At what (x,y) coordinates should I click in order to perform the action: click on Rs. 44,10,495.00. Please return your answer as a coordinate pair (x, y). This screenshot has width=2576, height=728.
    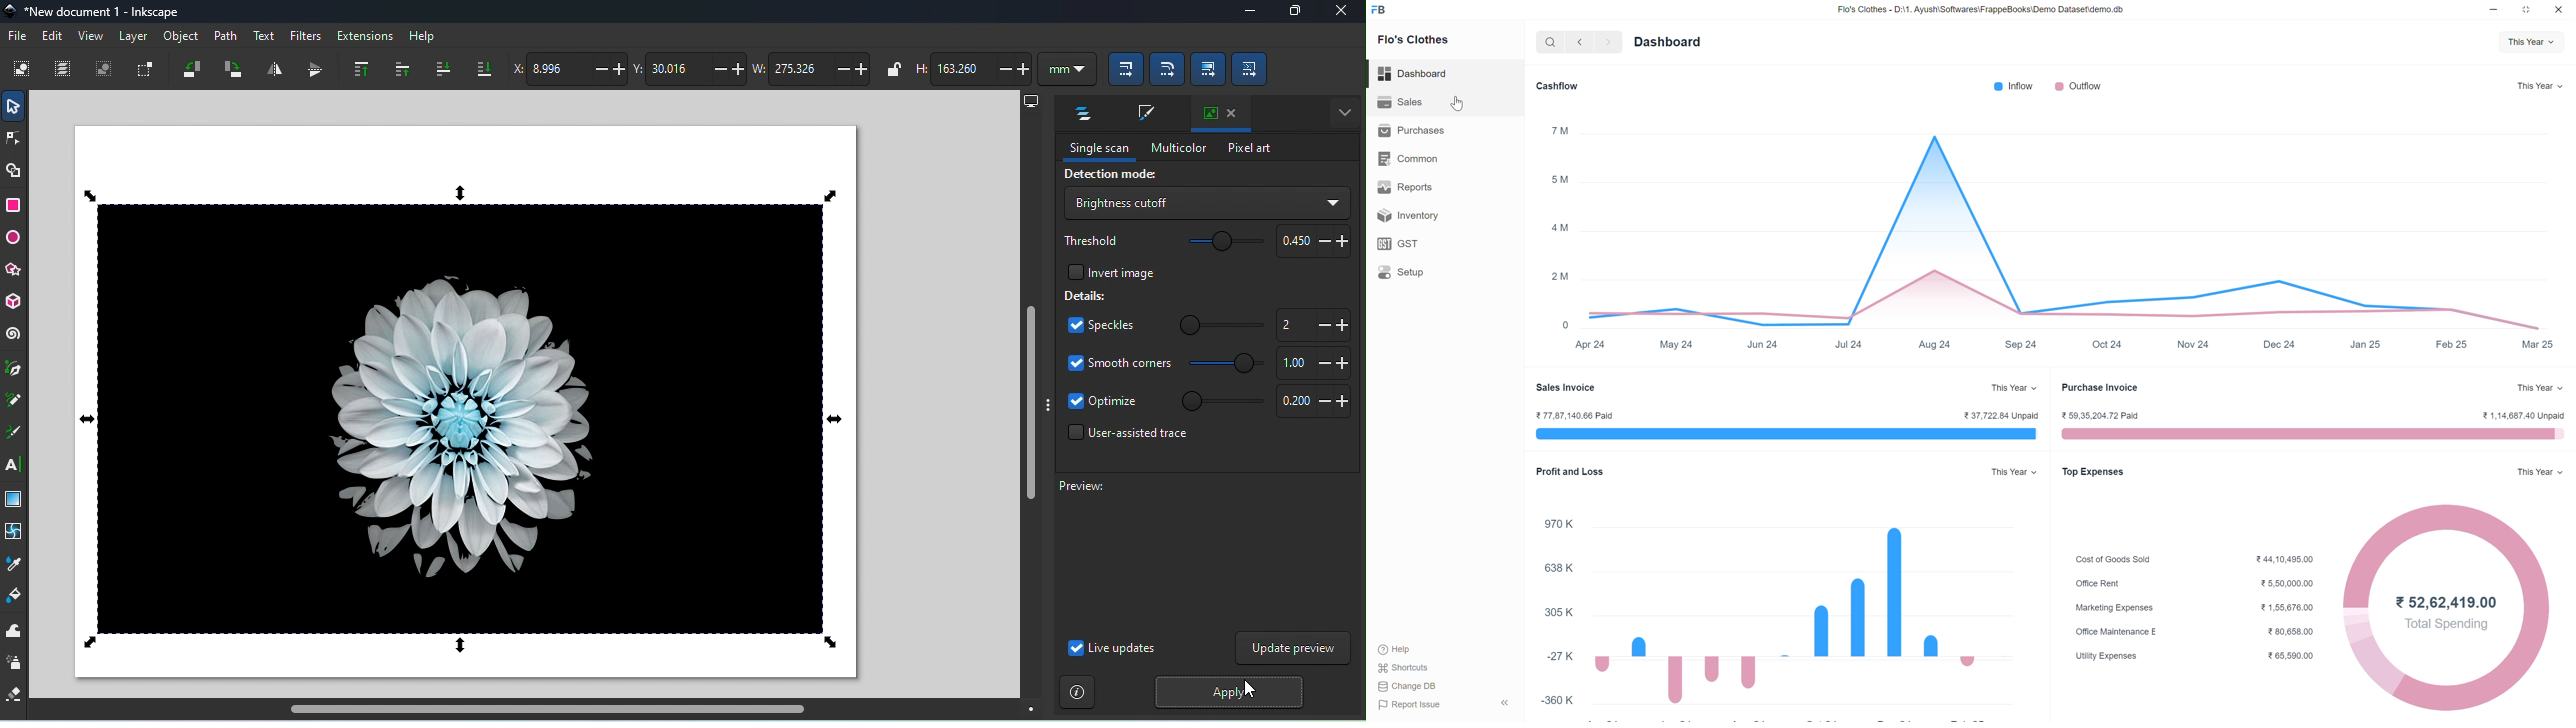
    Looking at the image, I should click on (2286, 559).